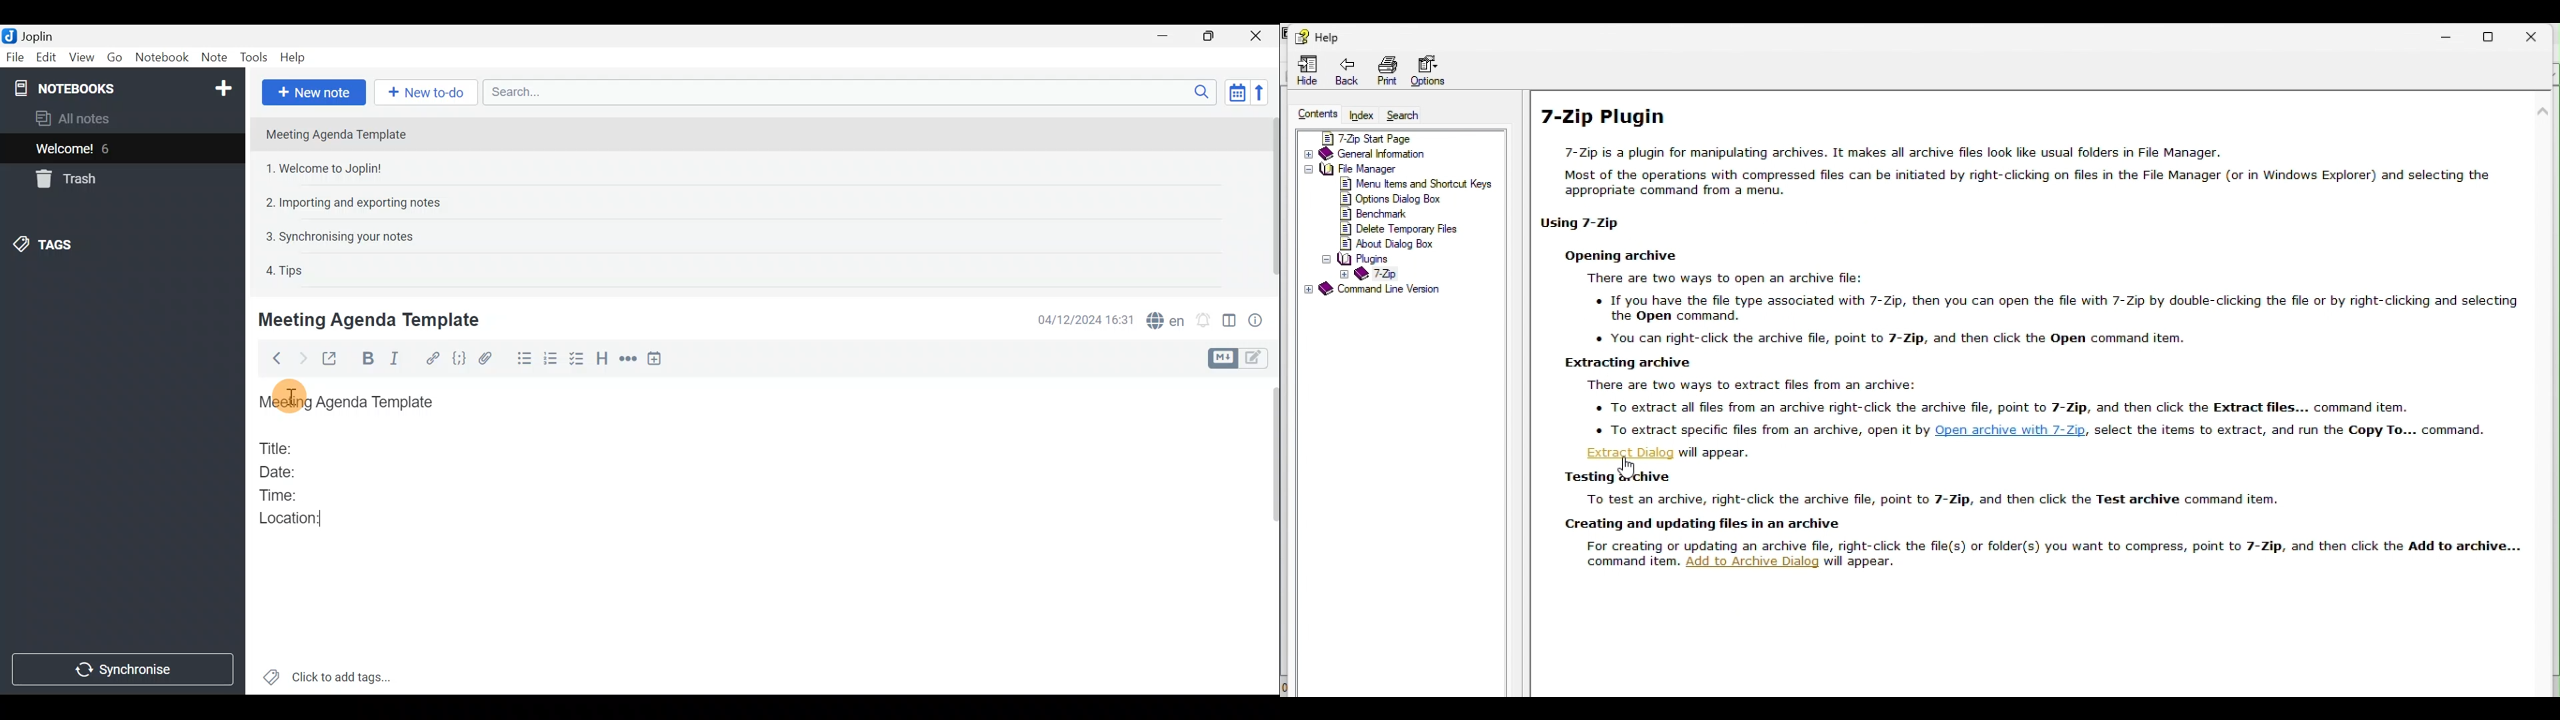 The image size is (2576, 728). I want to click on Spell checker, so click(1167, 319).